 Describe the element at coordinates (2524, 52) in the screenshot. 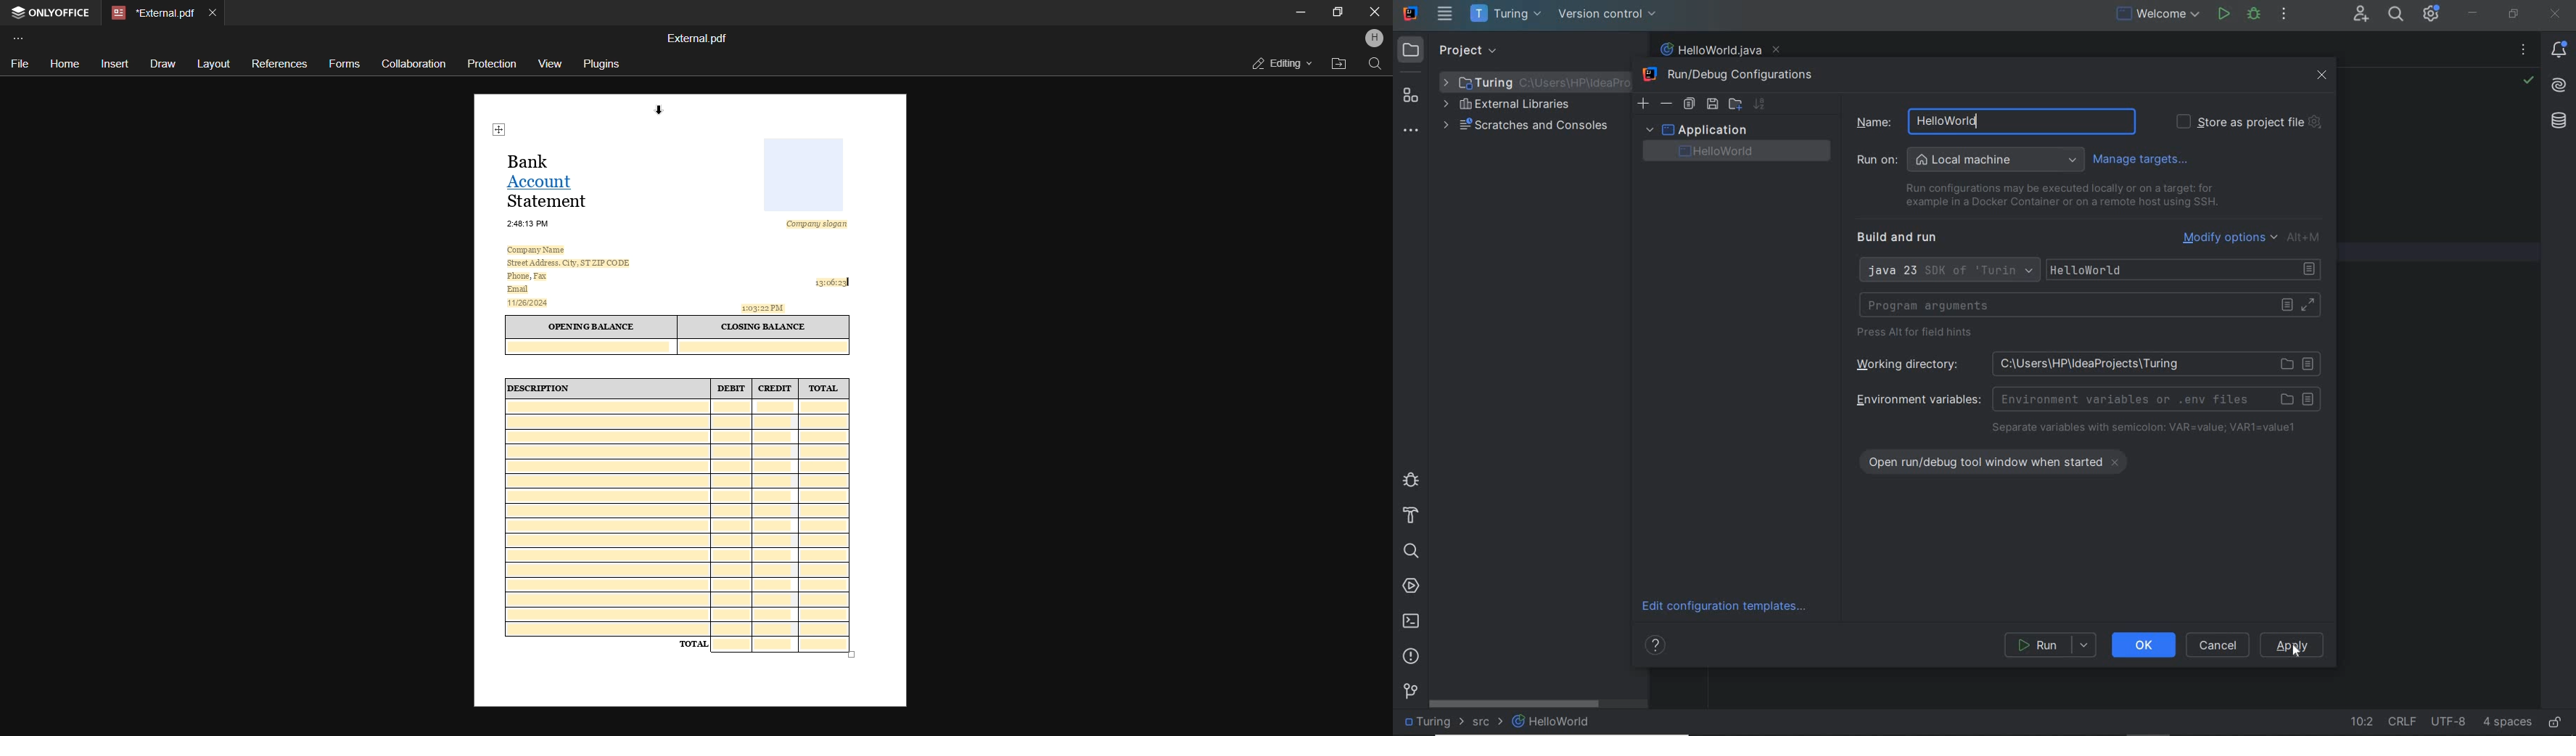

I see `recent files, tab actions` at that location.